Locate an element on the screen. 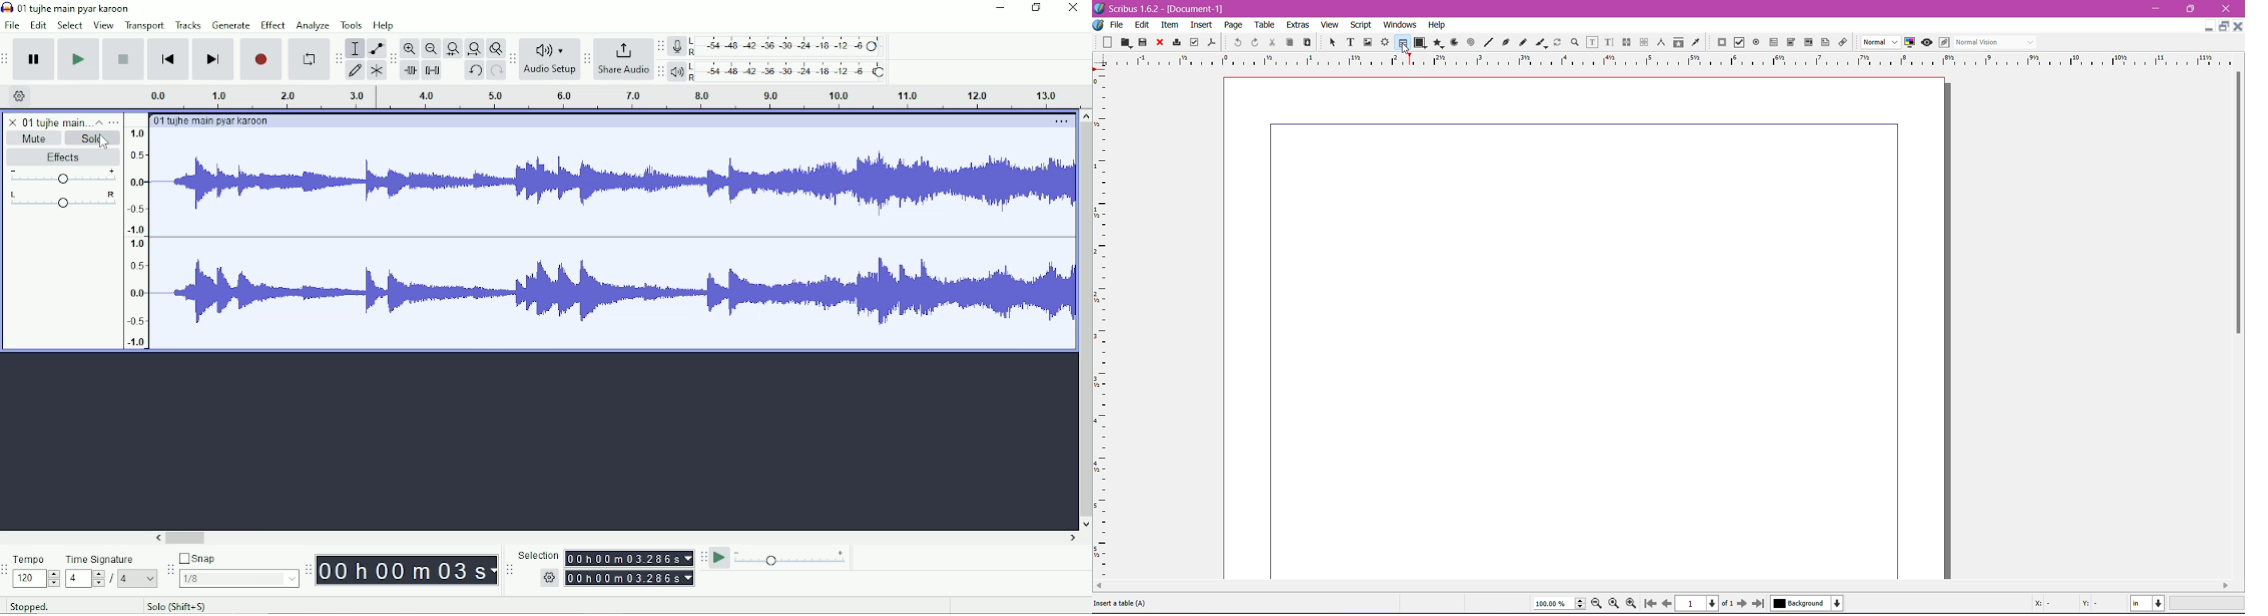 Image resolution: width=2268 pixels, height=616 pixels. First Page is located at coordinates (1650, 605).